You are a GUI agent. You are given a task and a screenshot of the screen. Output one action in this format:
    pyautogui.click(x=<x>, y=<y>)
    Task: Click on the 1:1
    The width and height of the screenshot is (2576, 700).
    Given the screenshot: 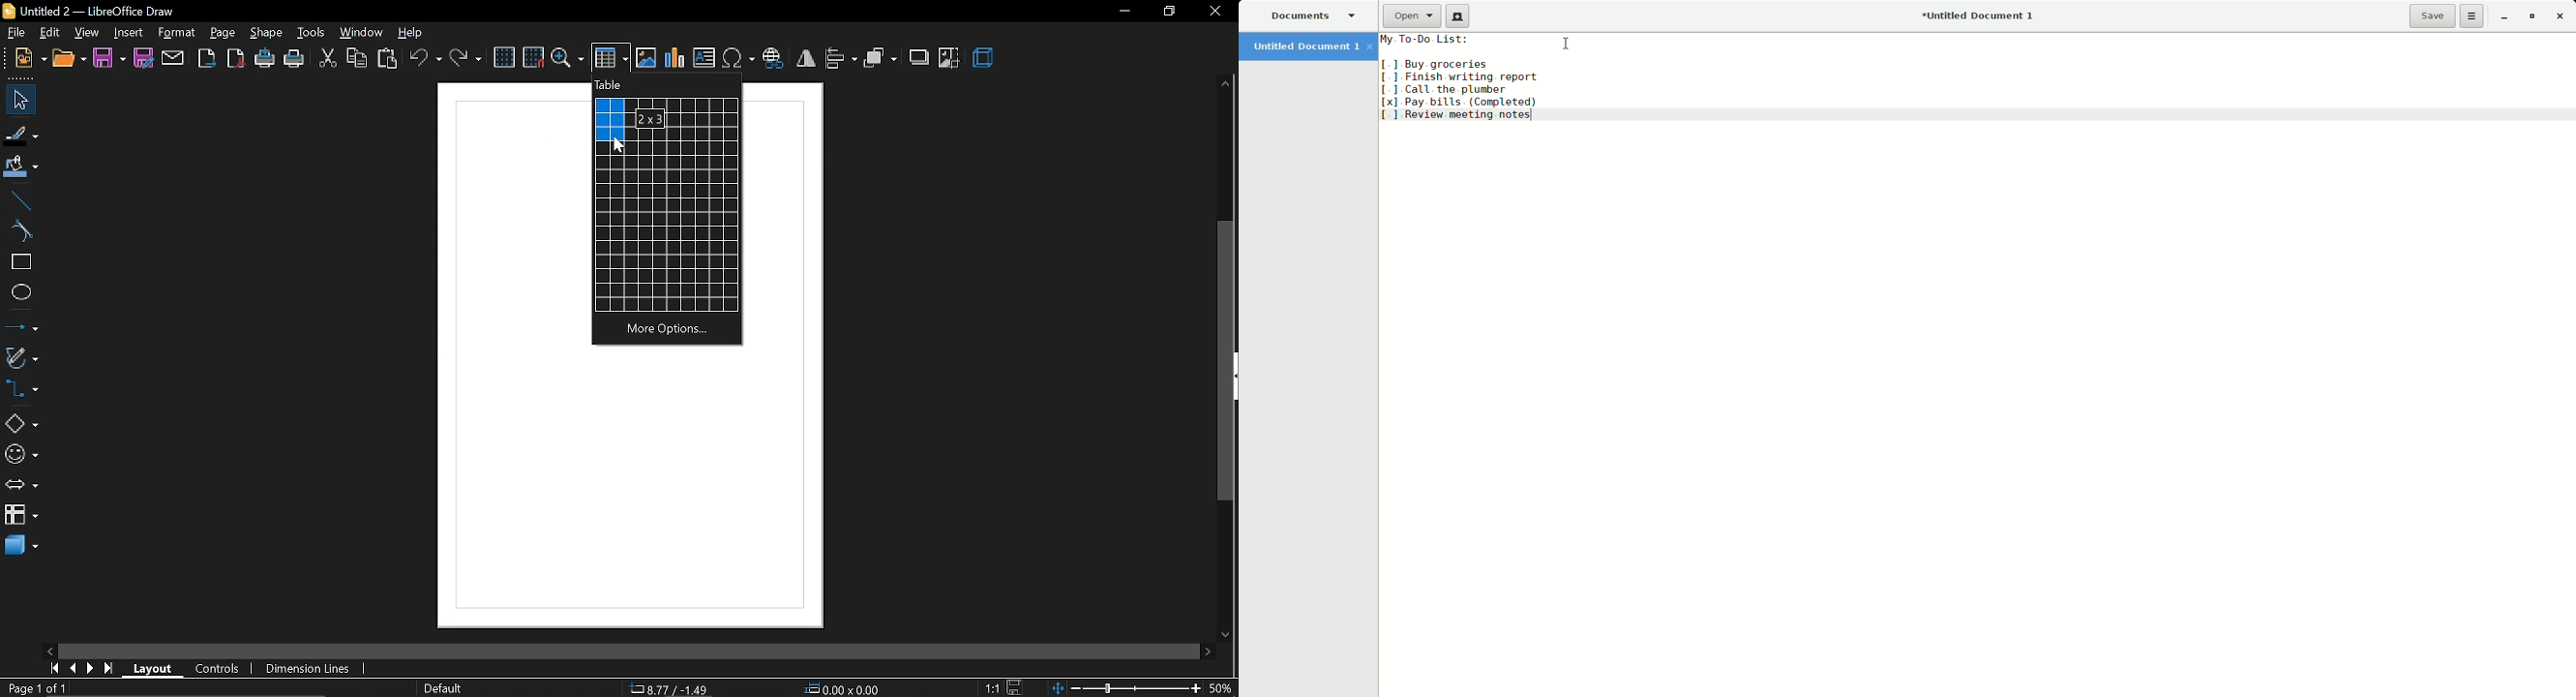 What is the action you would take?
    pyautogui.click(x=992, y=688)
    